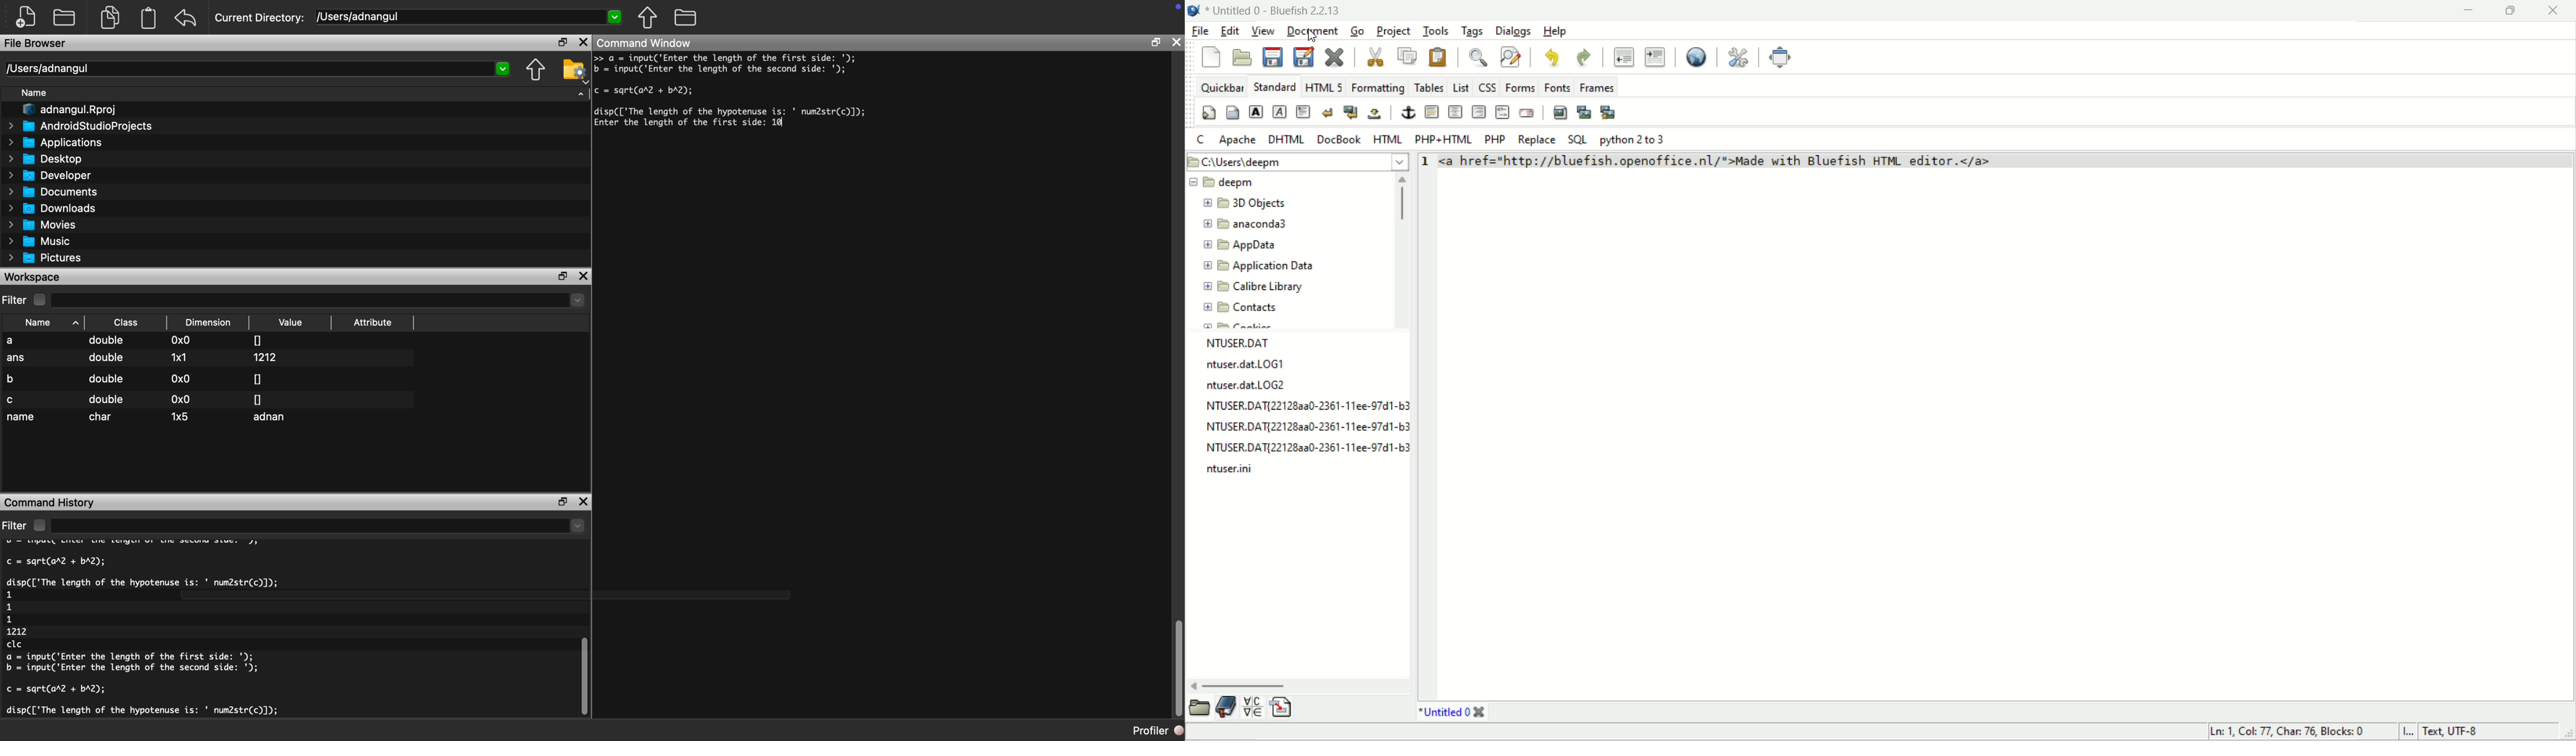 The image size is (2576, 756). What do you see at coordinates (267, 357) in the screenshot?
I see `1212` at bounding box center [267, 357].